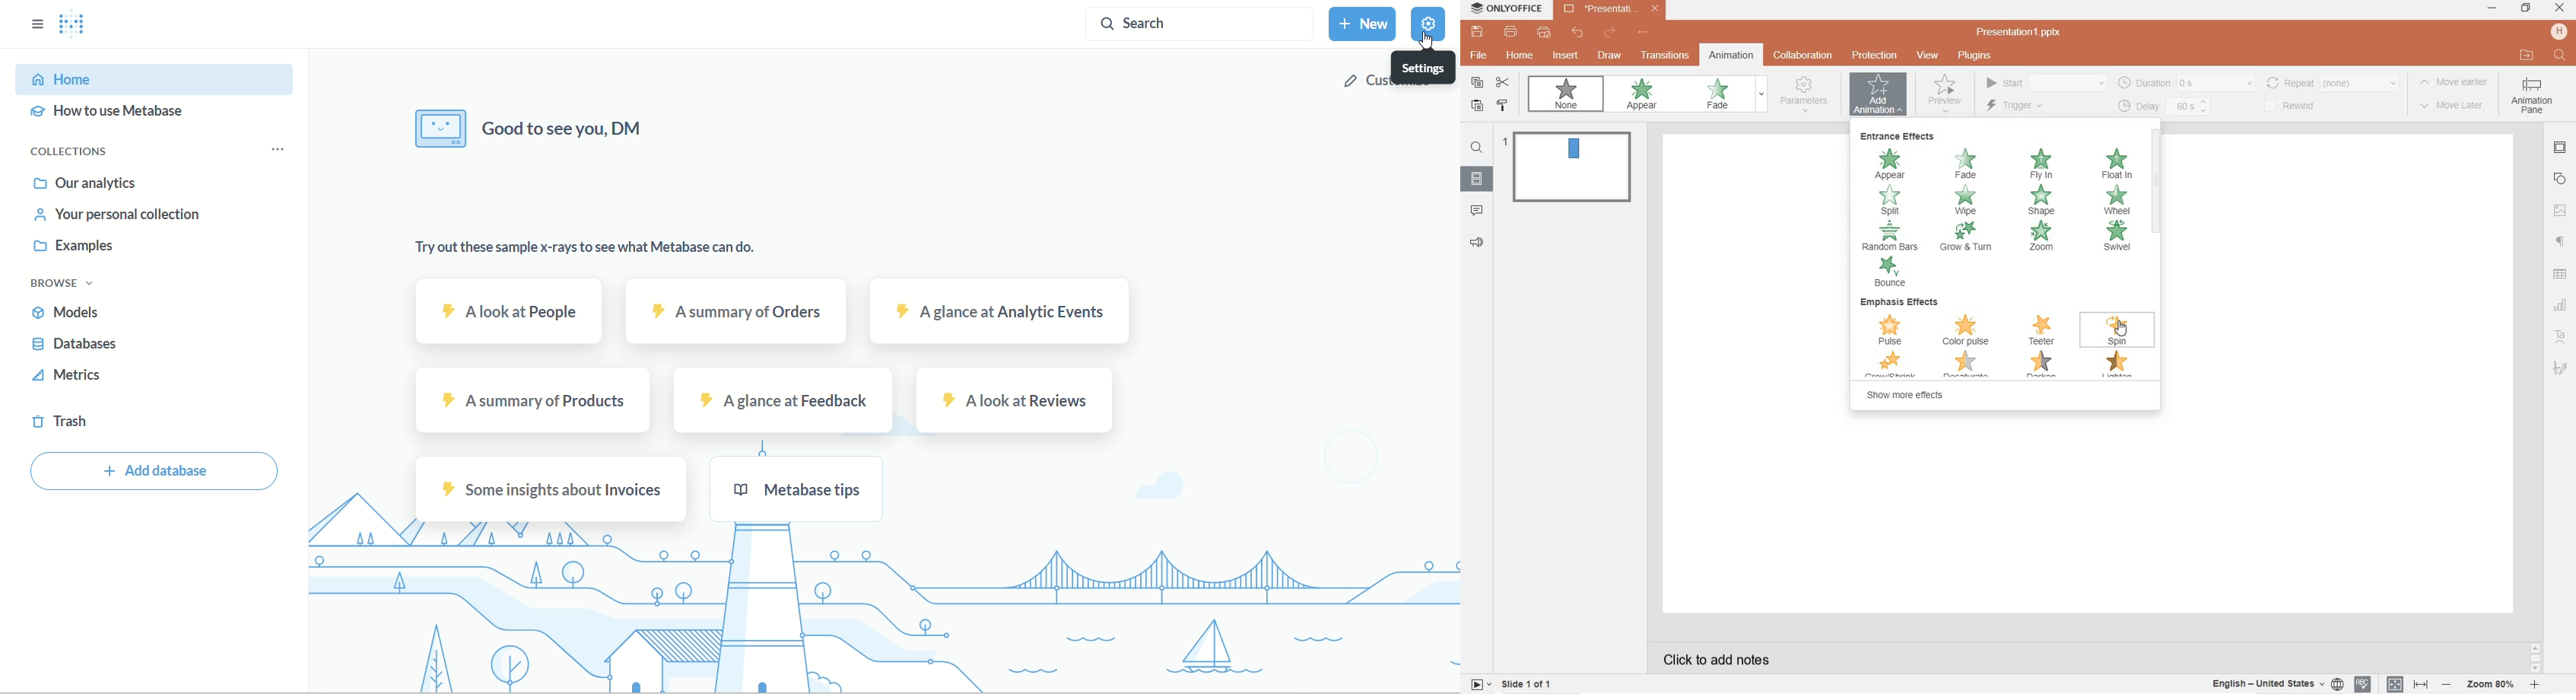  What do you see at coordinates (2186, 82) in the screenshot?
I see `duration` at bounding box center [2186, 82].